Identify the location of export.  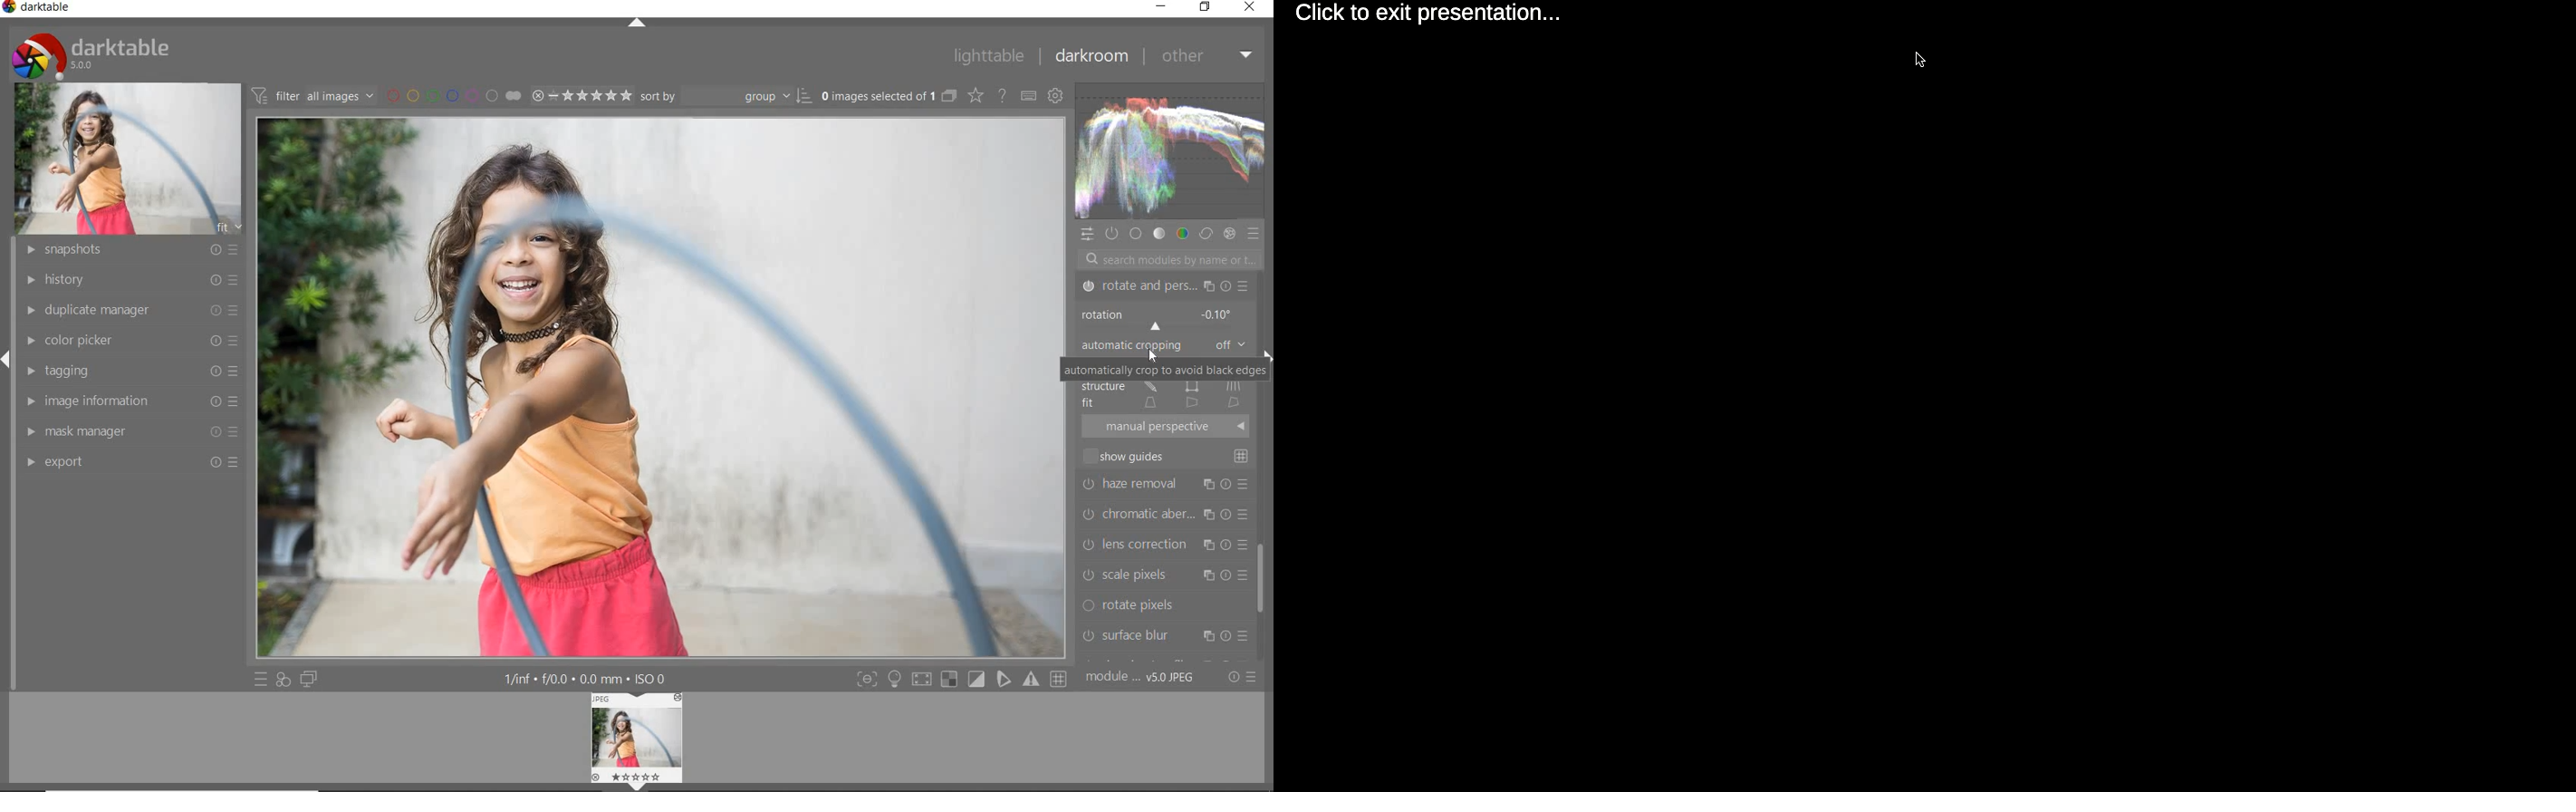
(133, 460).